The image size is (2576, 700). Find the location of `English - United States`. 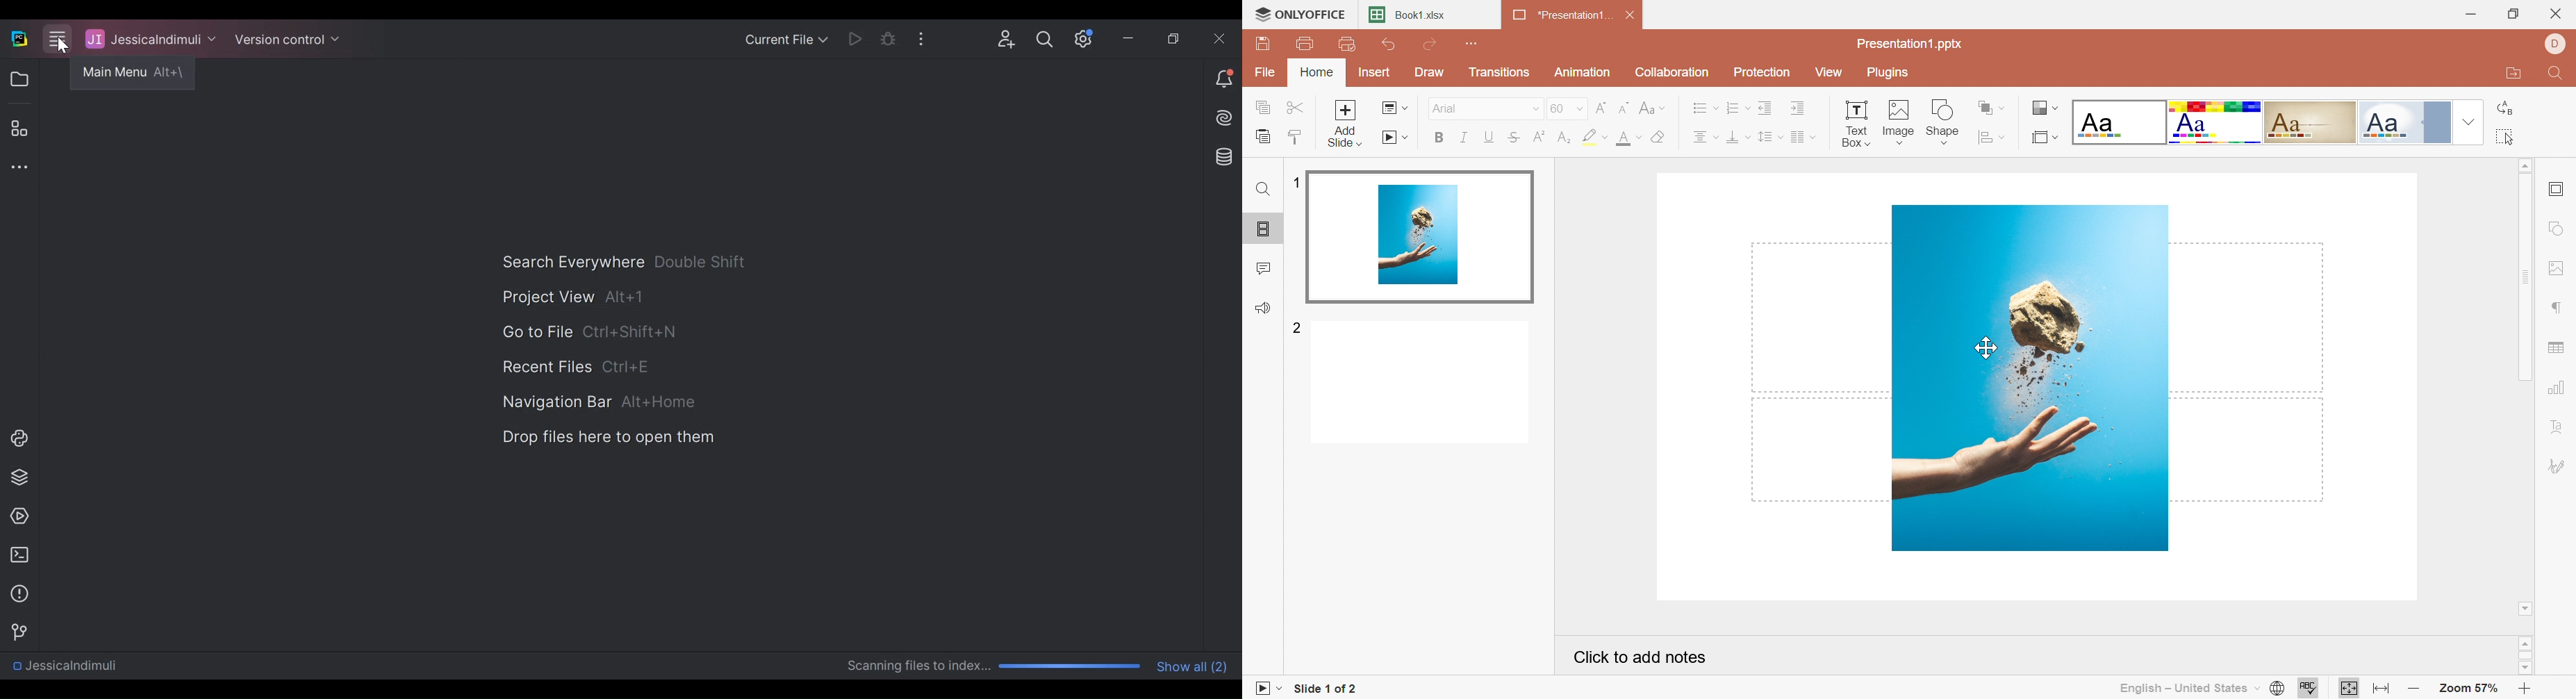

English - United States is located at coordinates (2184, 689).